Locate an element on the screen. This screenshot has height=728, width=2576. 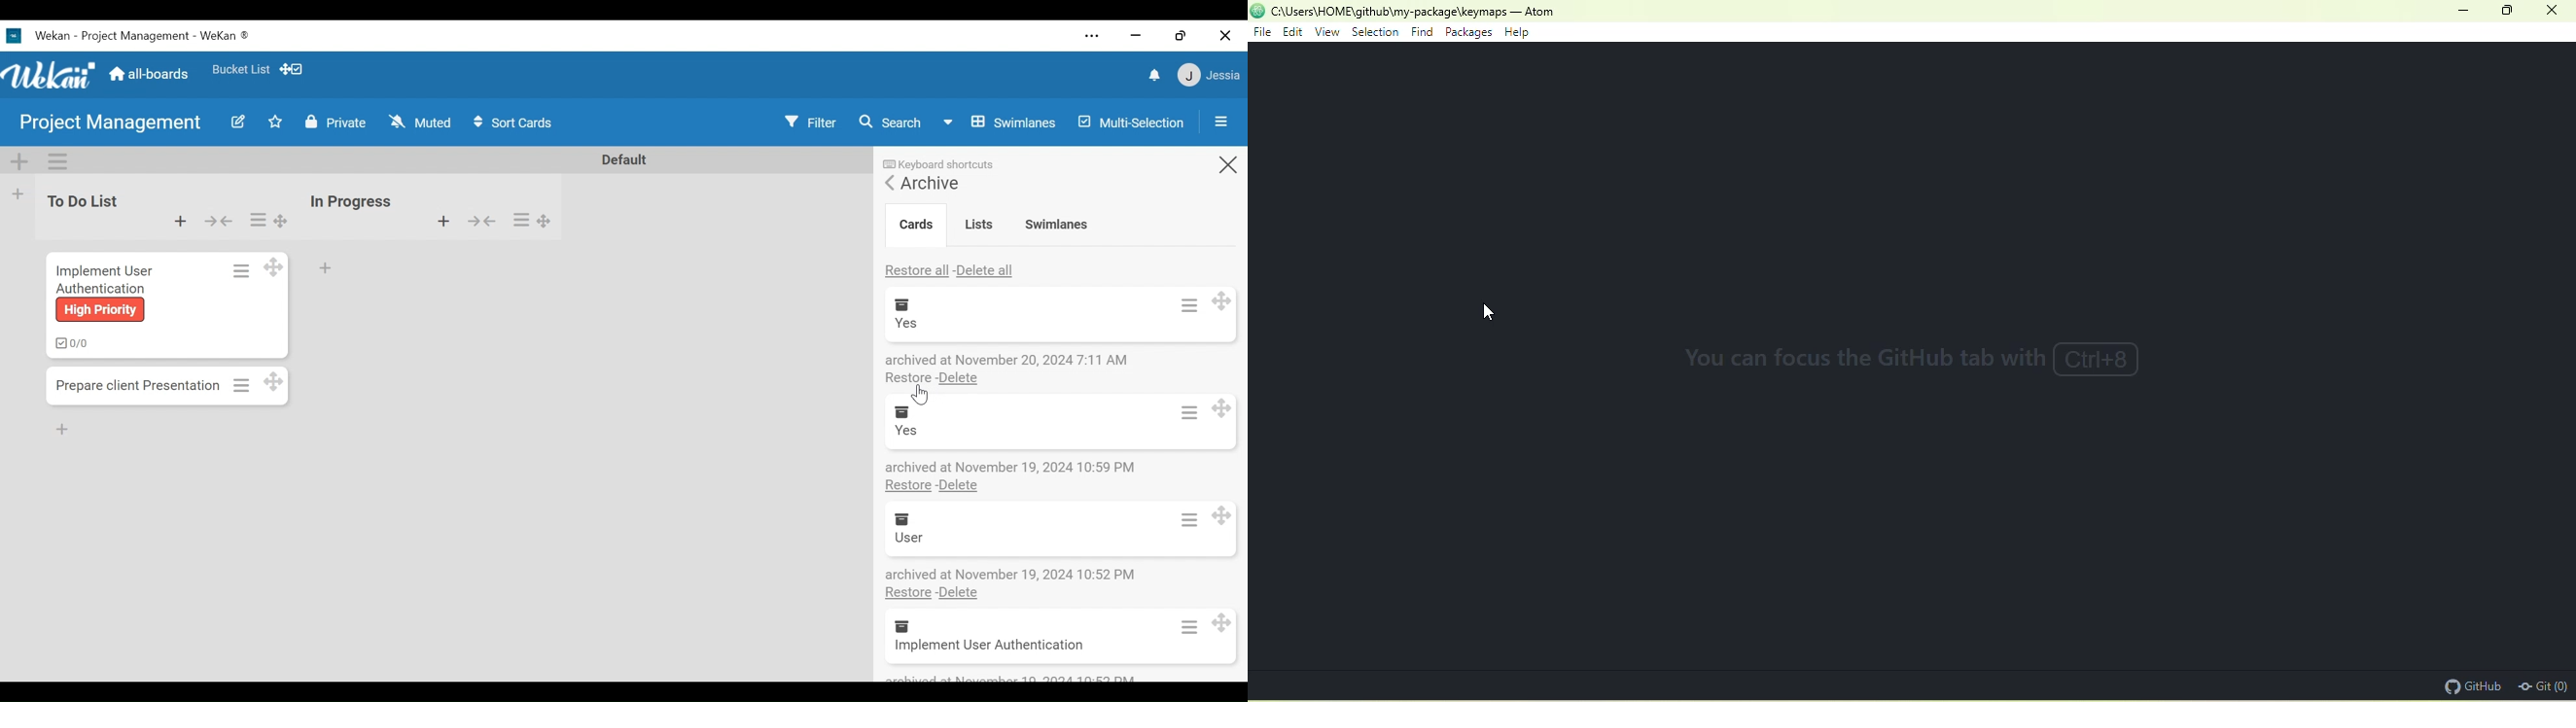
notifications is located at coordinates (1157, 75).